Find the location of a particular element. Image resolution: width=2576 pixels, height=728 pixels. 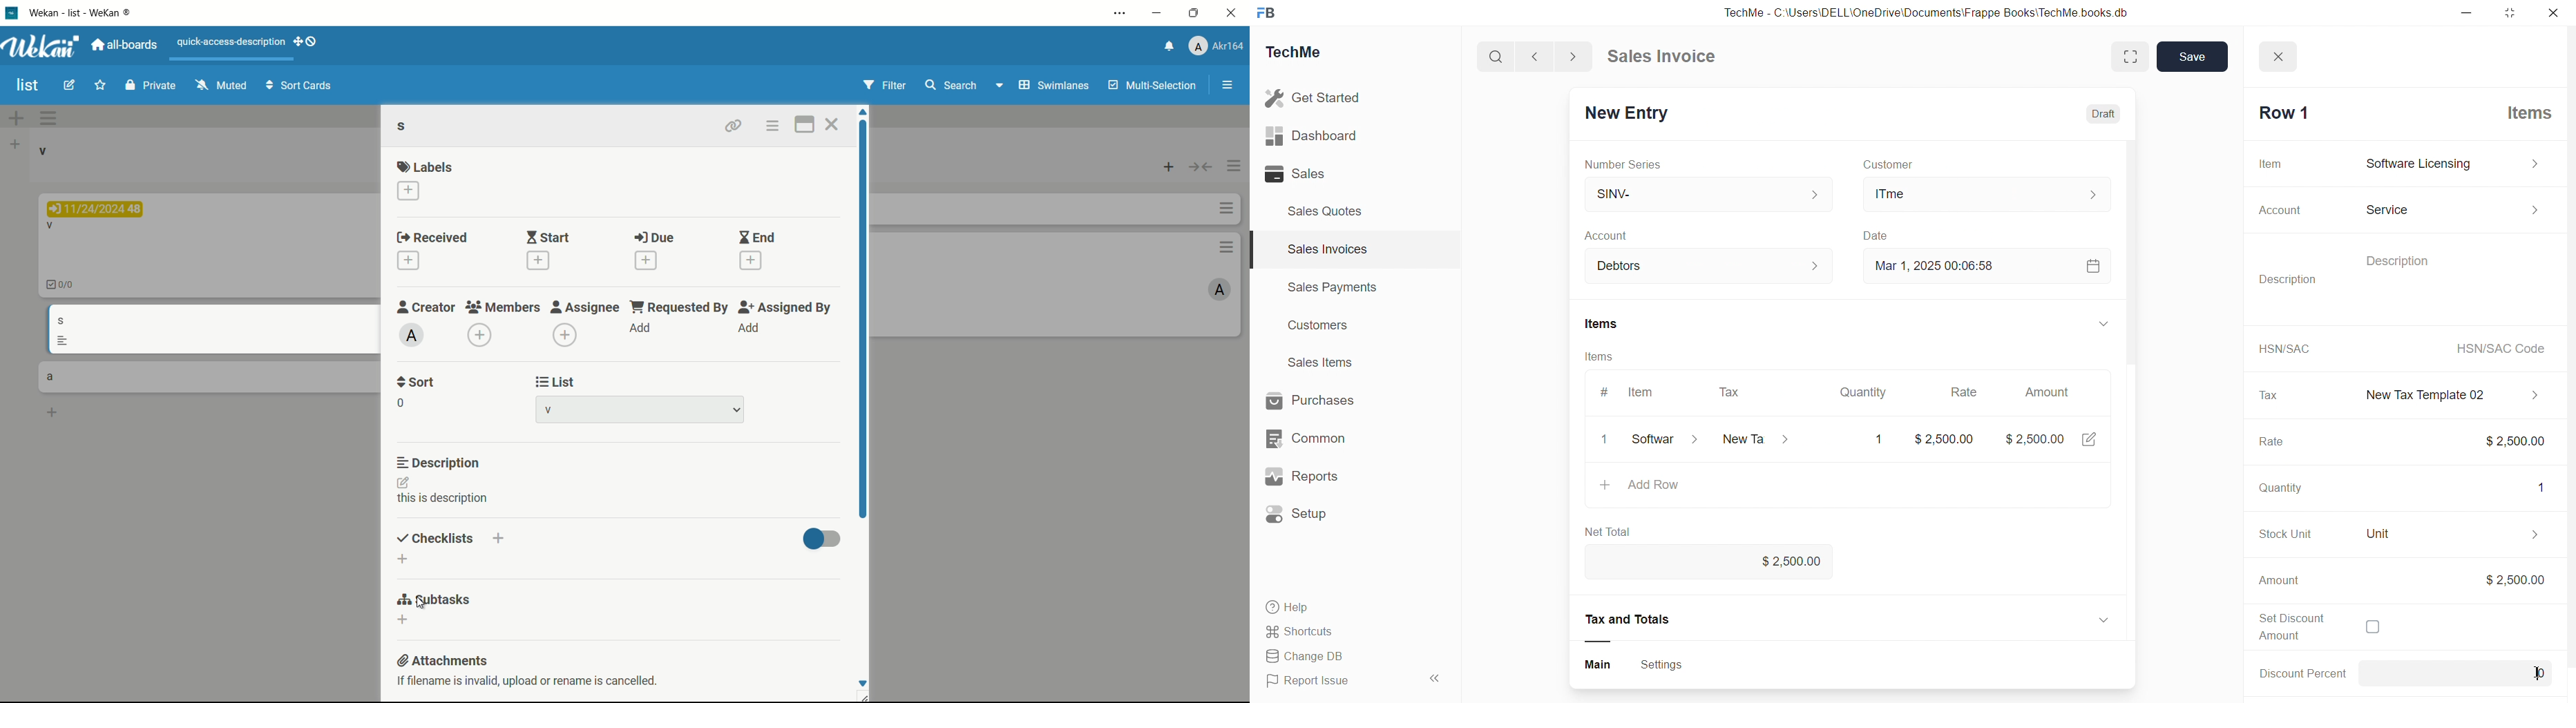

s is located at coordinates (405, 126).